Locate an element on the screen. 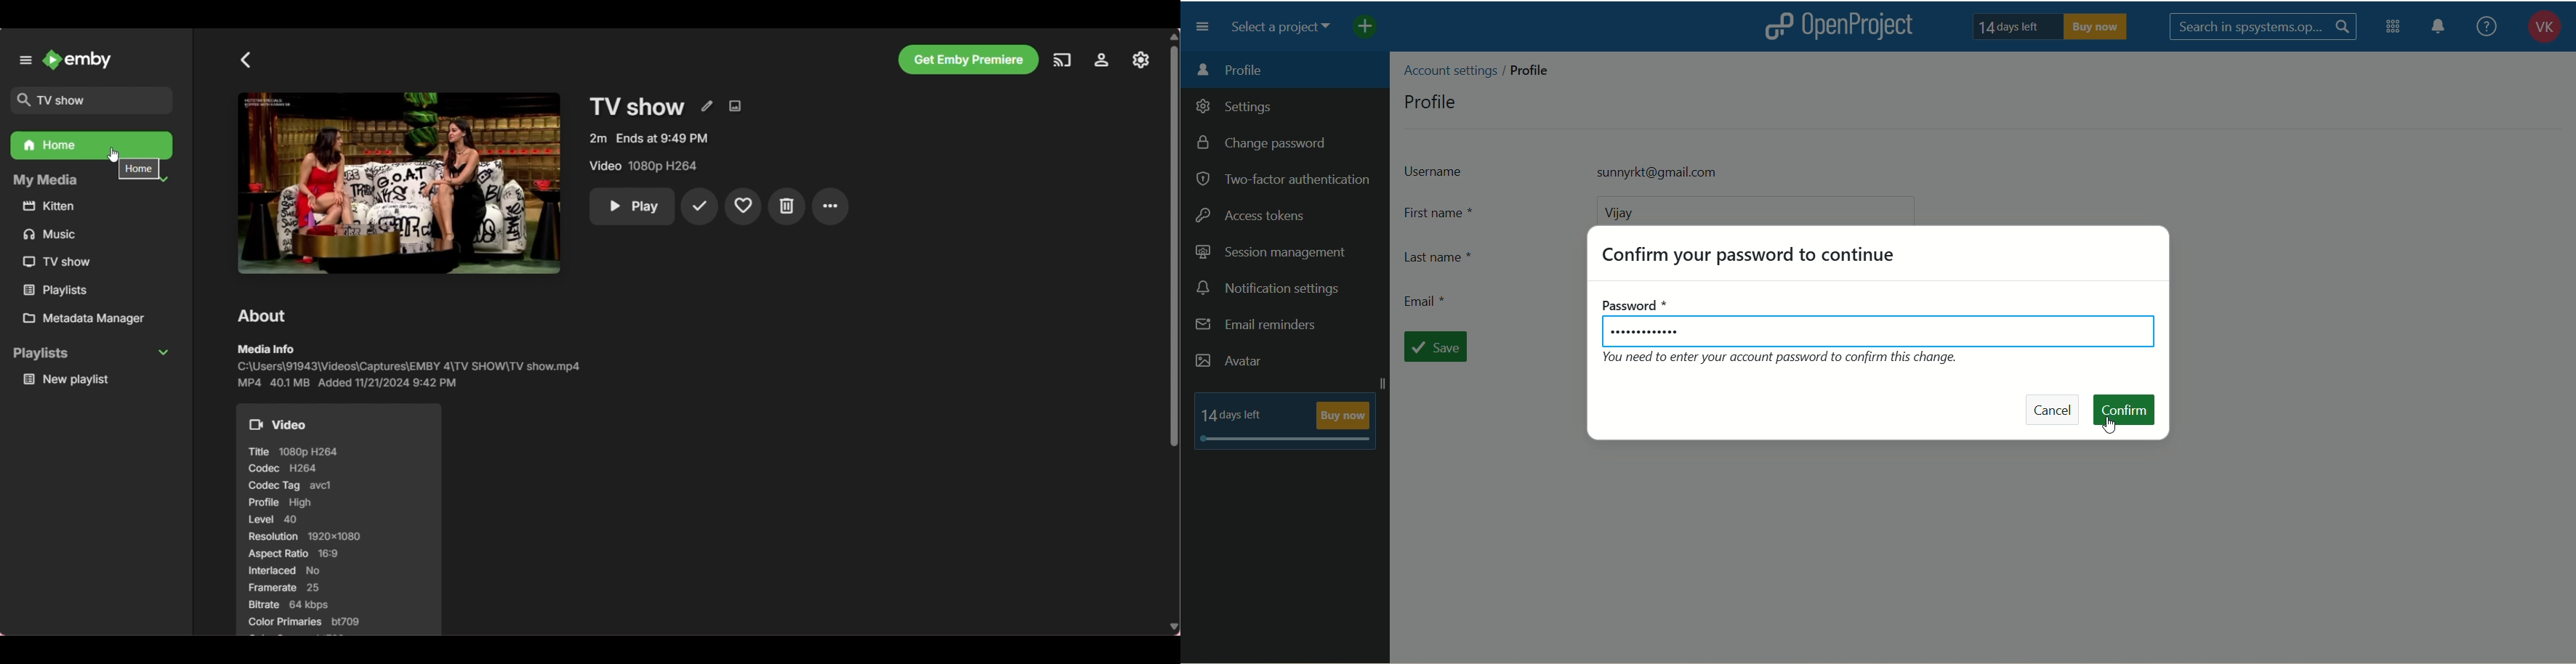  select a project is located at coordinates (1287, 29).